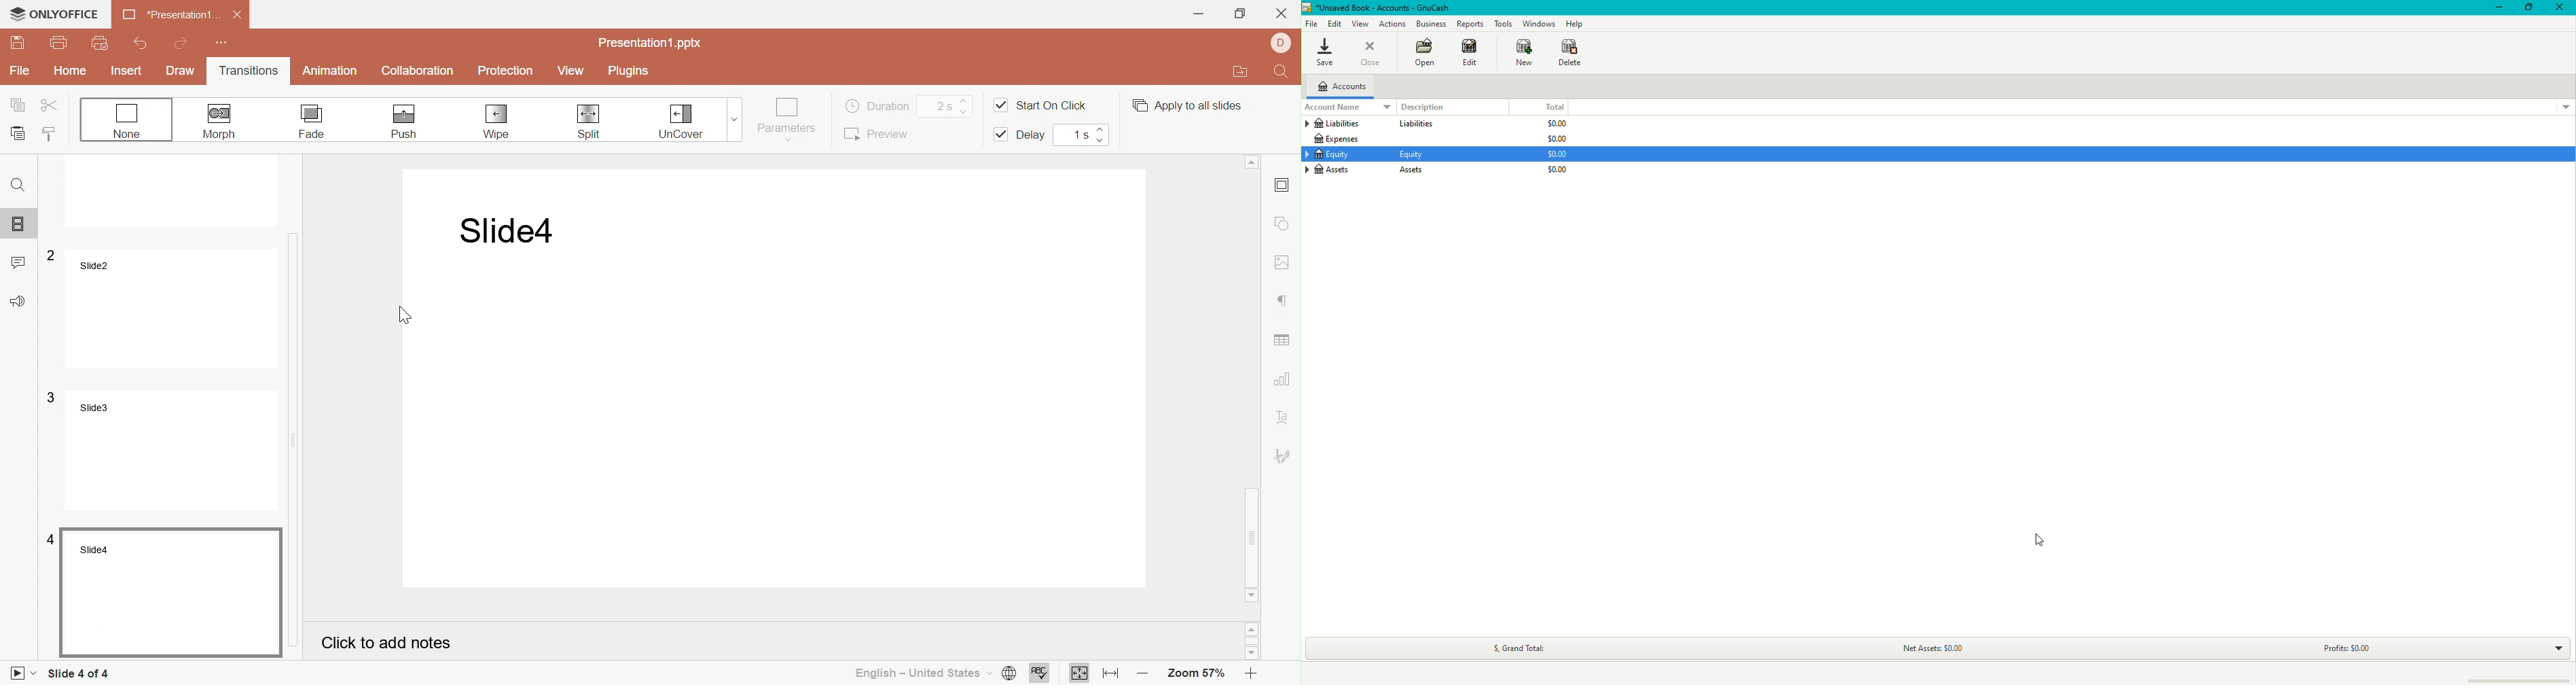 The width and height of the screenshot is (2576, 700). I want to click on Find, so click(20, 184).